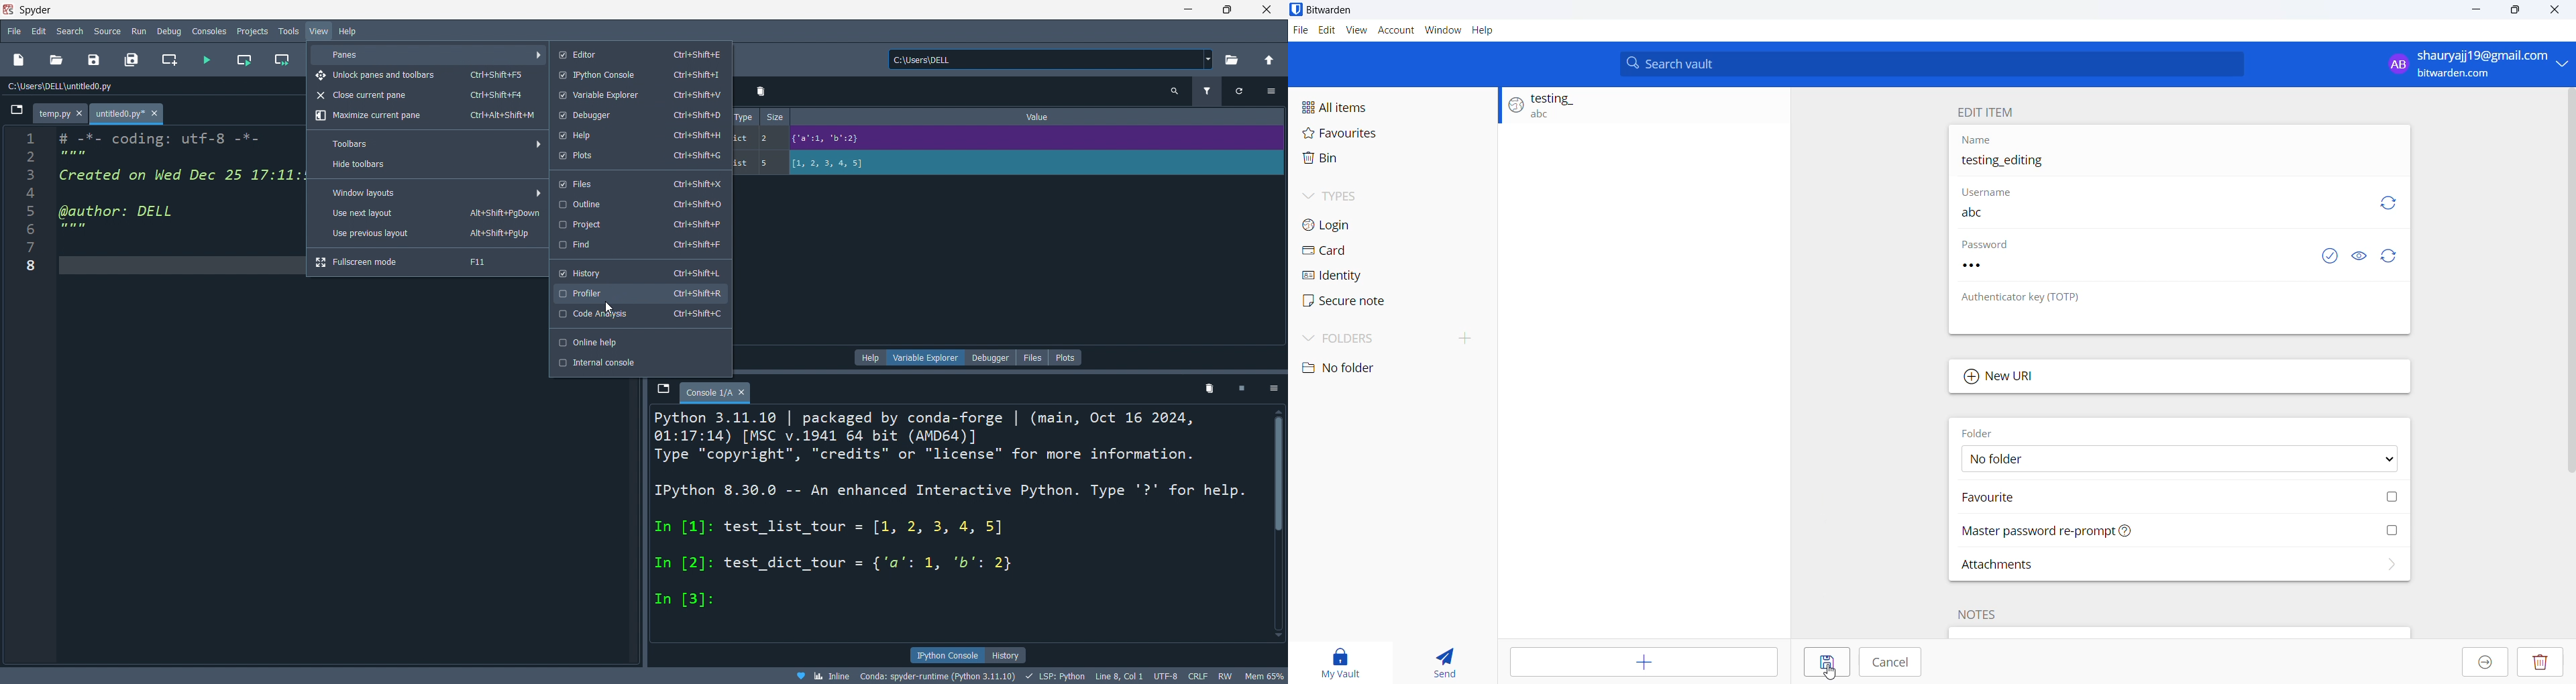 This screenshot has width=2576, height=700. Describe the element at coordinates (1268, 58) in the screenshot. I see `open parent folder` at that location.